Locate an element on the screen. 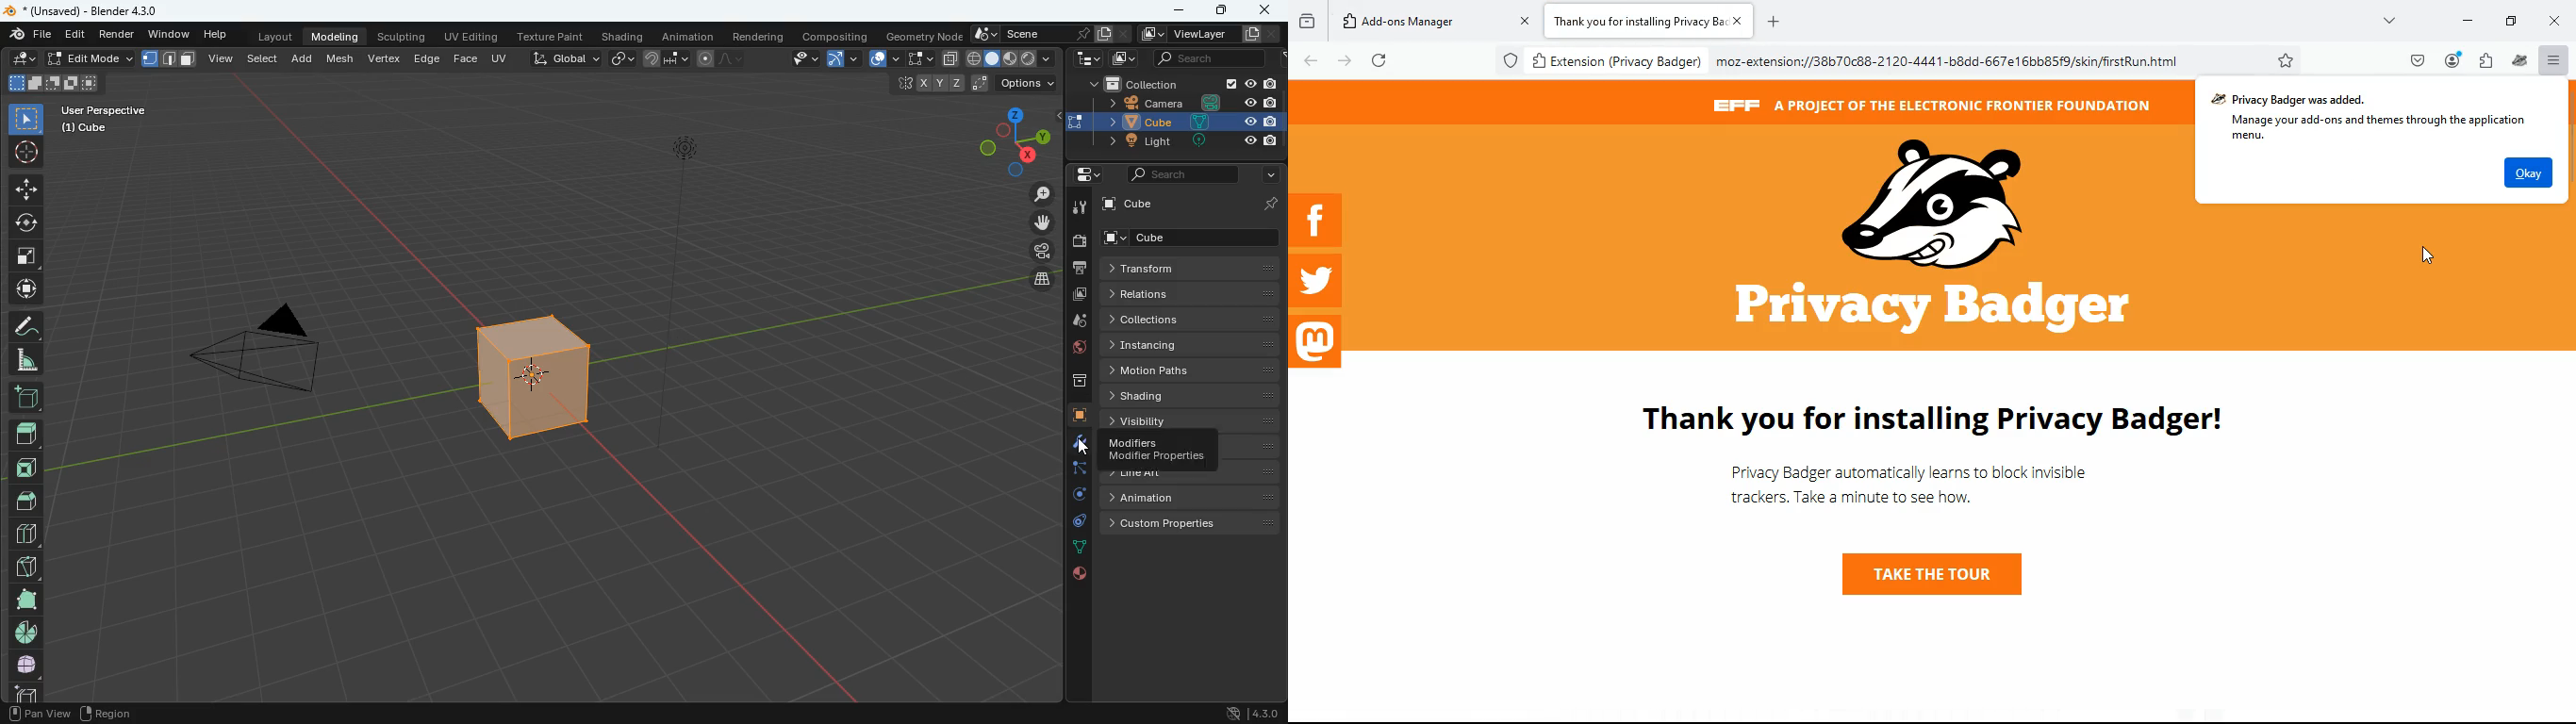 The width and height of the screenshot is (2576, 728). profile is located at coordinates (2452, 60).